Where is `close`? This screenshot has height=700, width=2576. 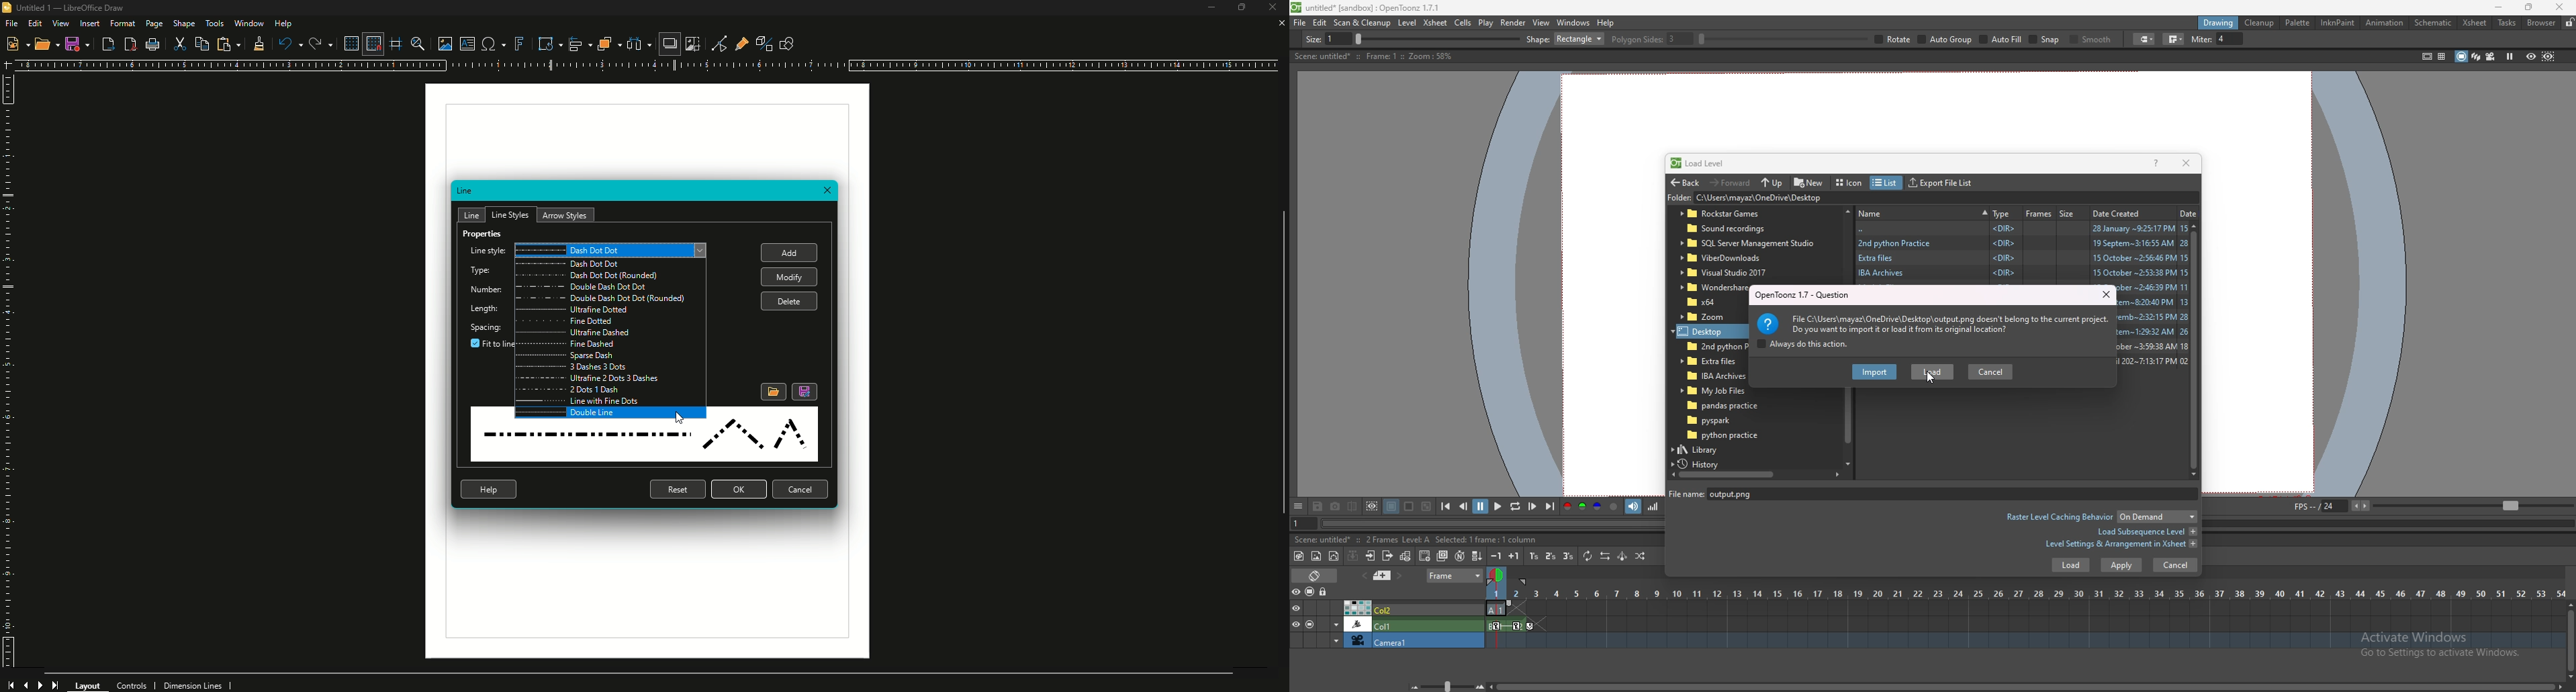 close is located at coordinates (2557, 7).